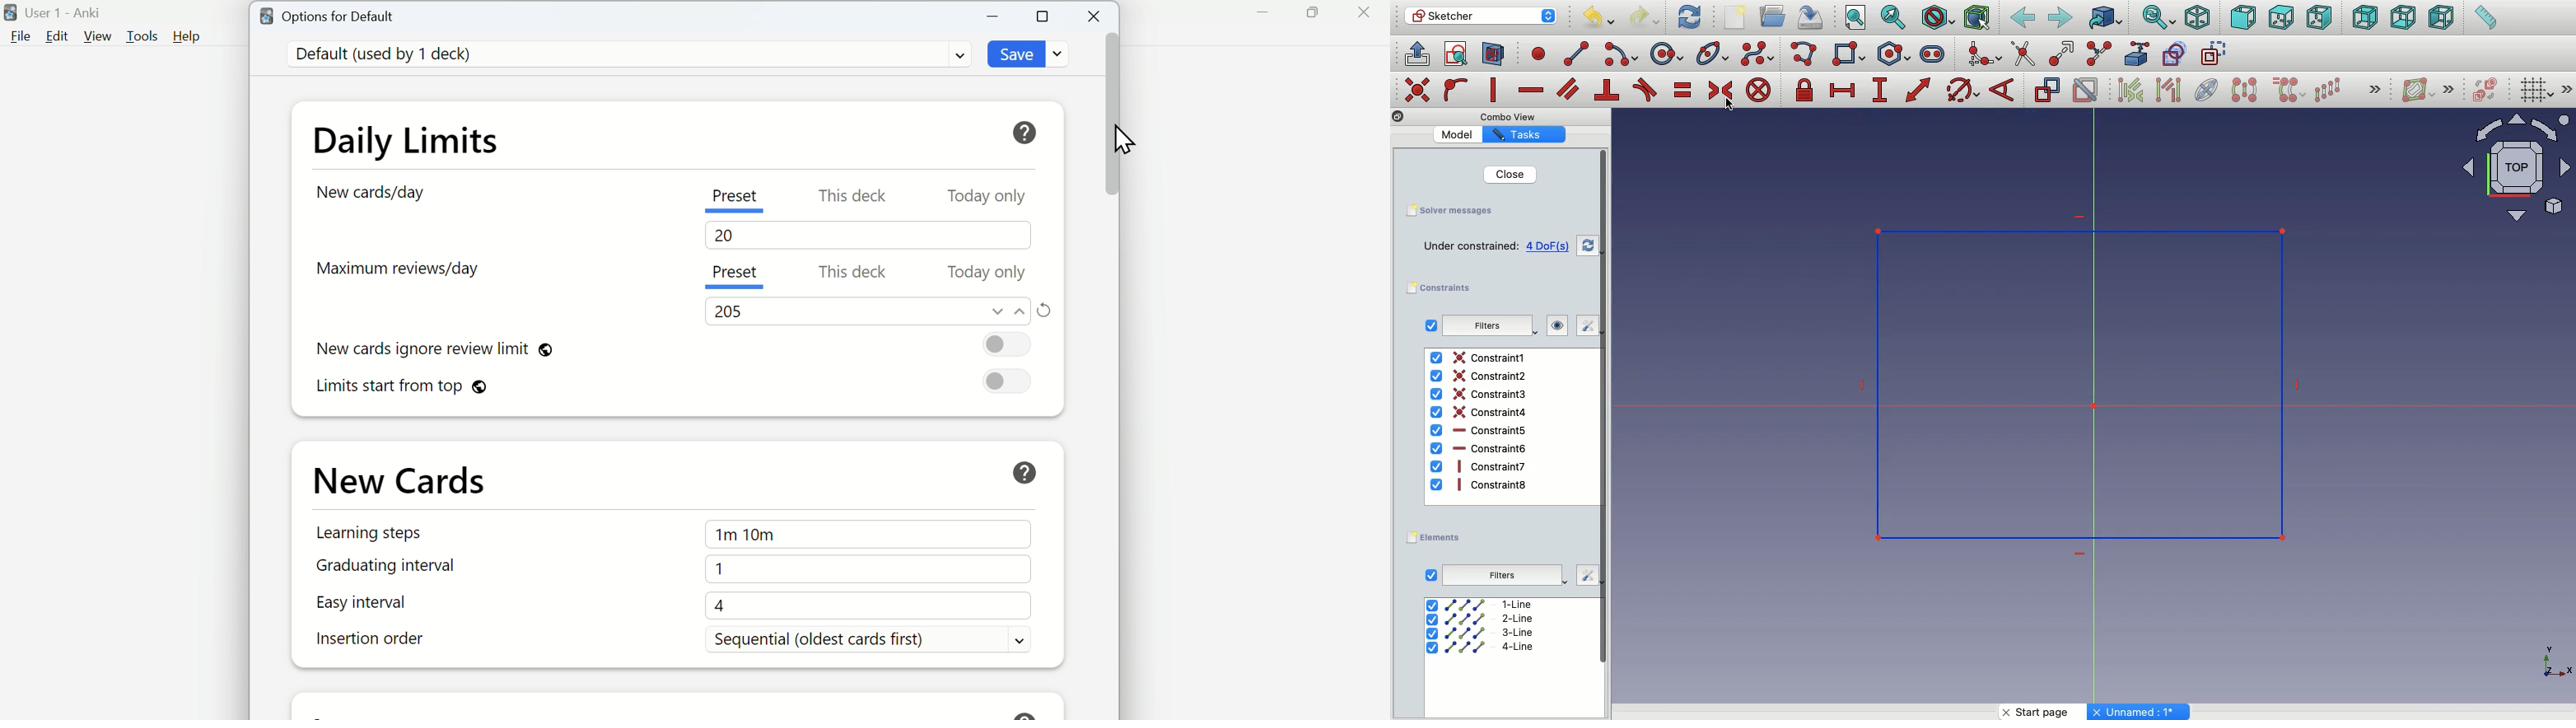  I want to click on Symmetry, so click(2243, 90).